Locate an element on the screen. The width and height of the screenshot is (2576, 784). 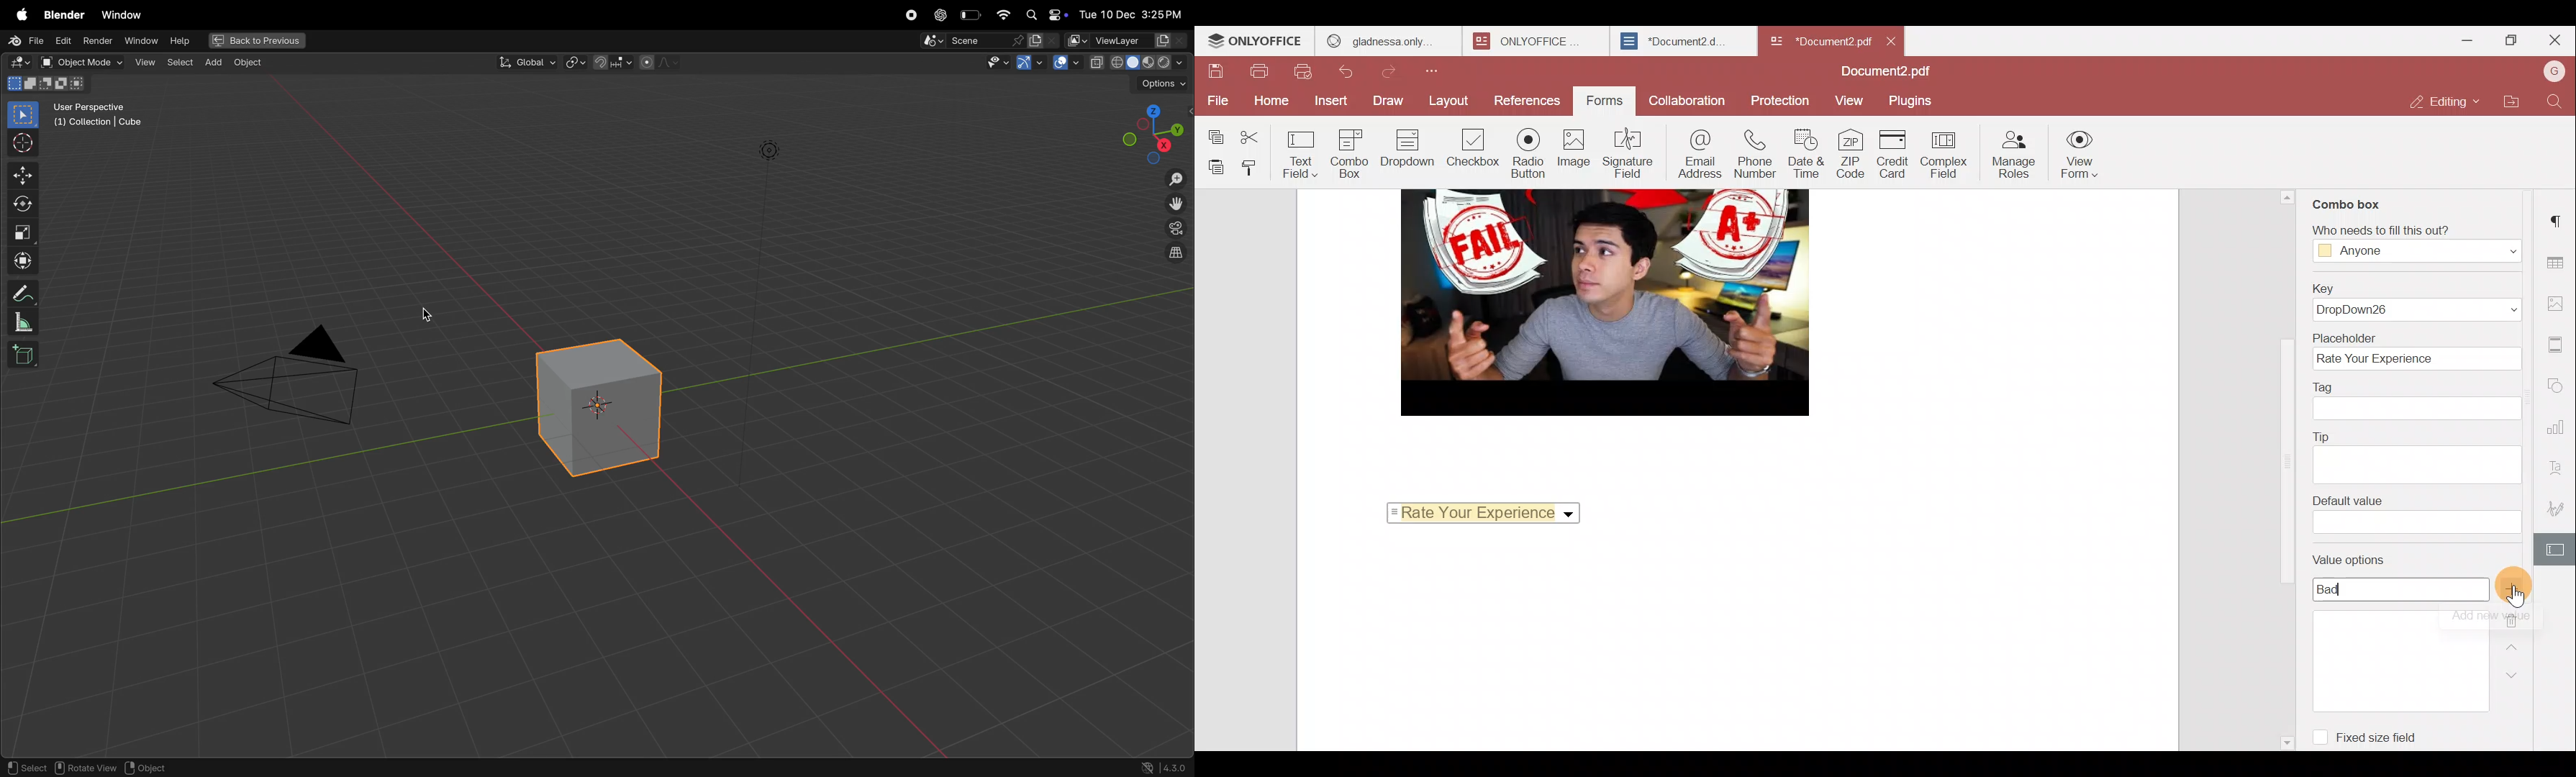
View is located at coordinates (1851, 99).